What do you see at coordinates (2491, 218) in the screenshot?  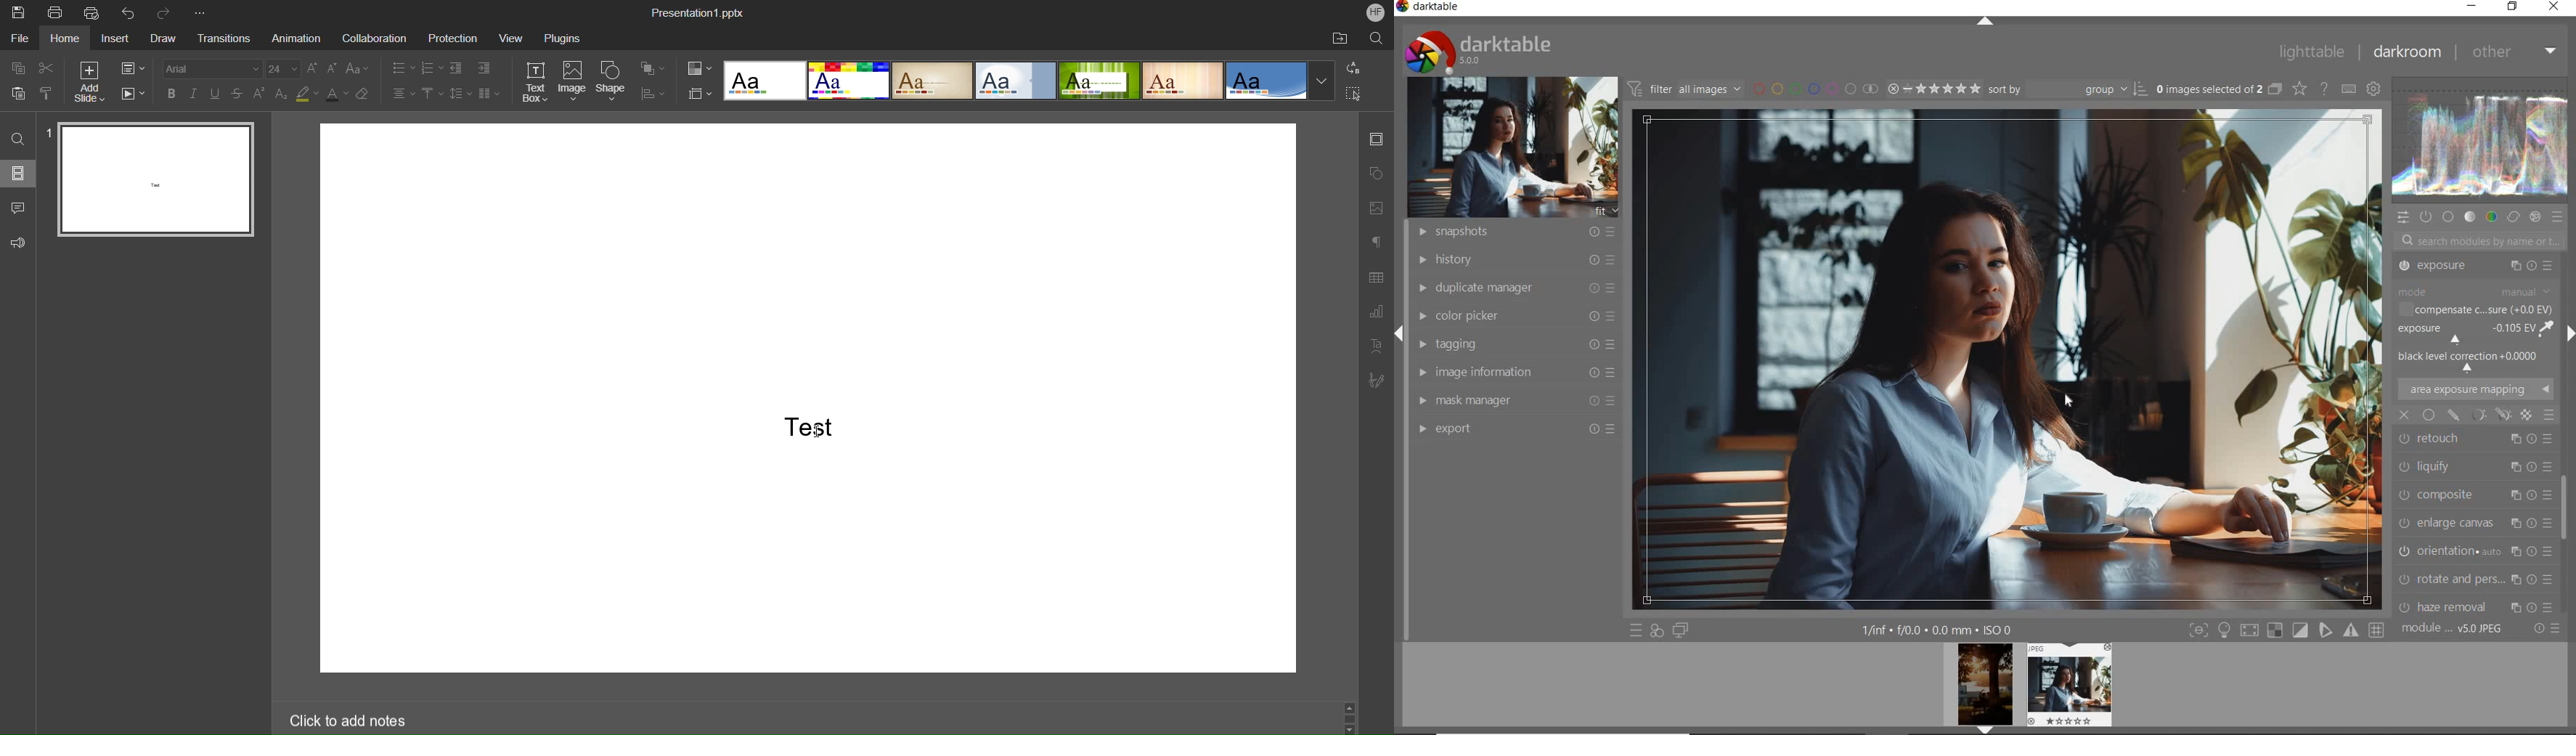 I see `COLOR` at bounding box center [2491, 218].